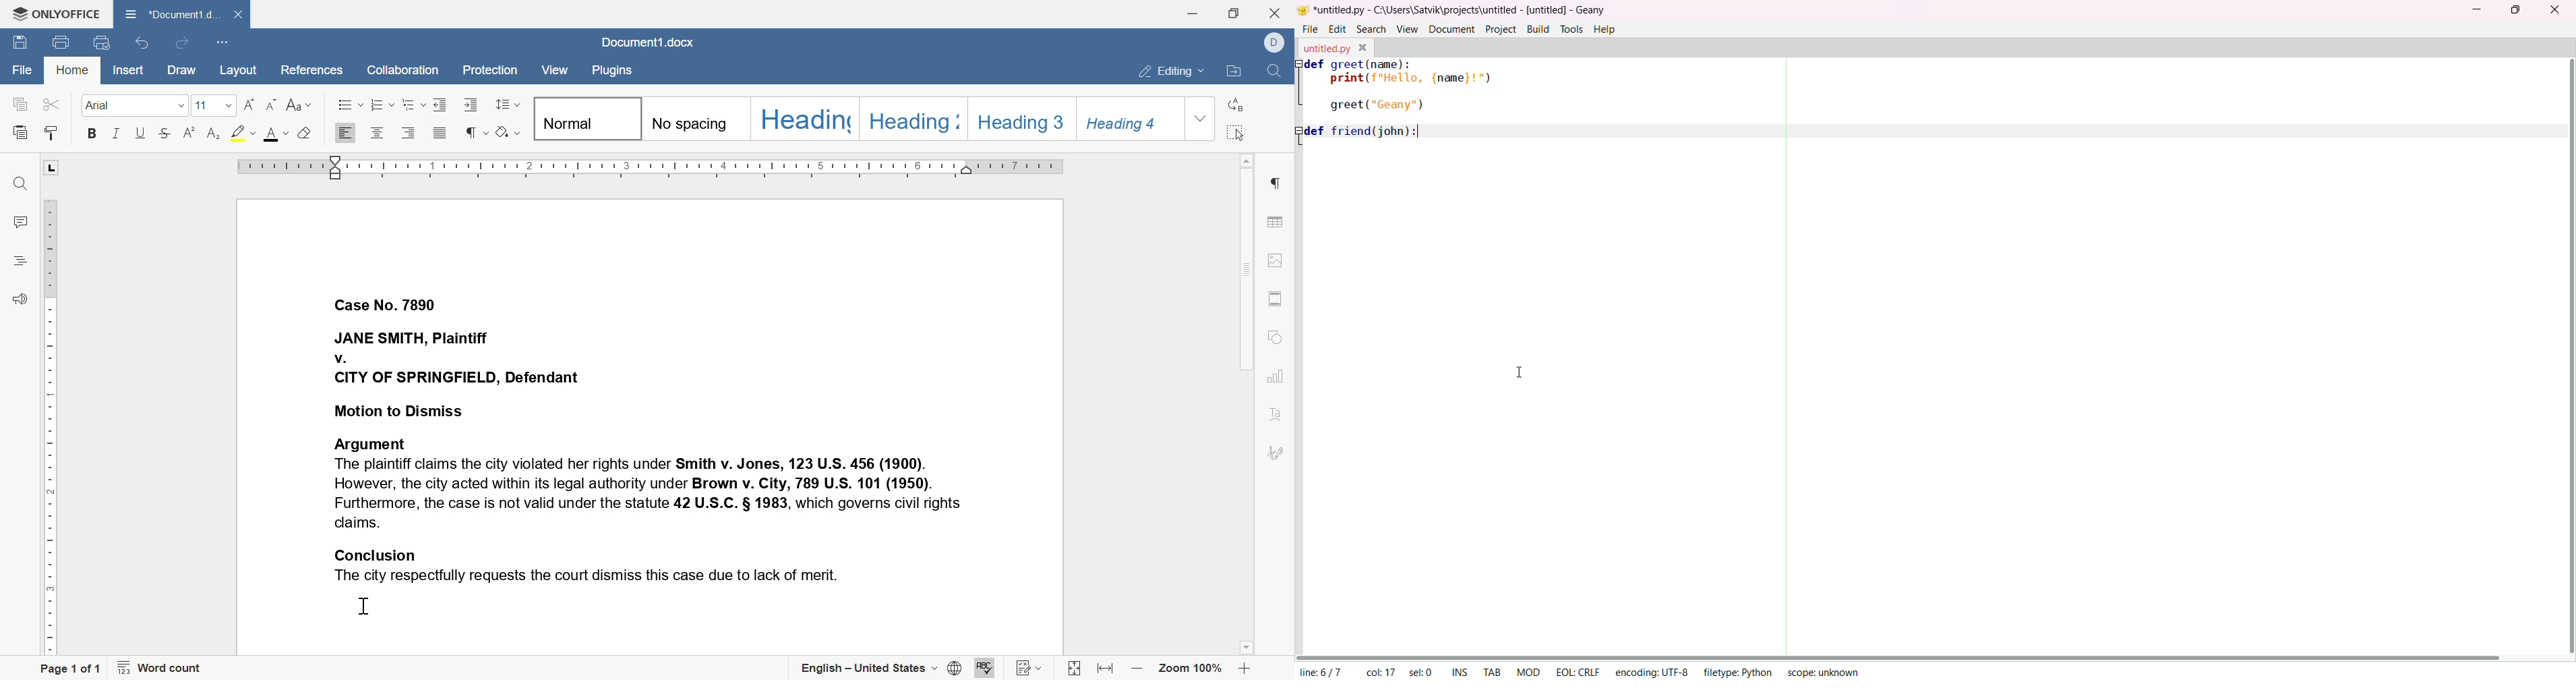 Image resolution: width=2576 pixels, height=700 pixels. What do you see at coordinates (1029, 669) in the screenshot?
I see `track changes` at bounding box center [1029, 669].